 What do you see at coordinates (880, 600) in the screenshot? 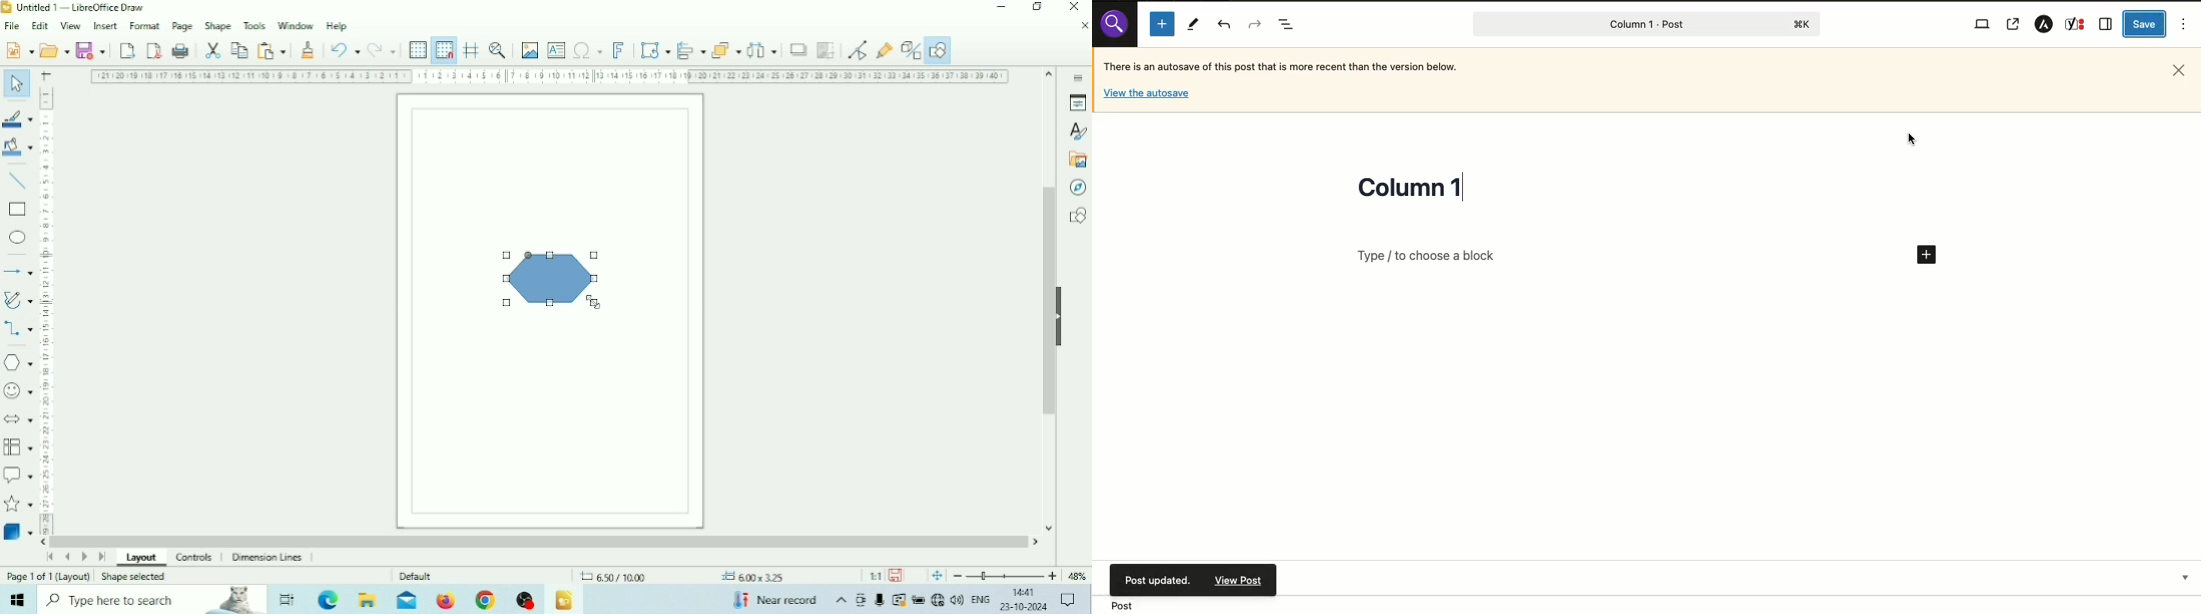
I see `Mic` at bounding box center [880, 600].